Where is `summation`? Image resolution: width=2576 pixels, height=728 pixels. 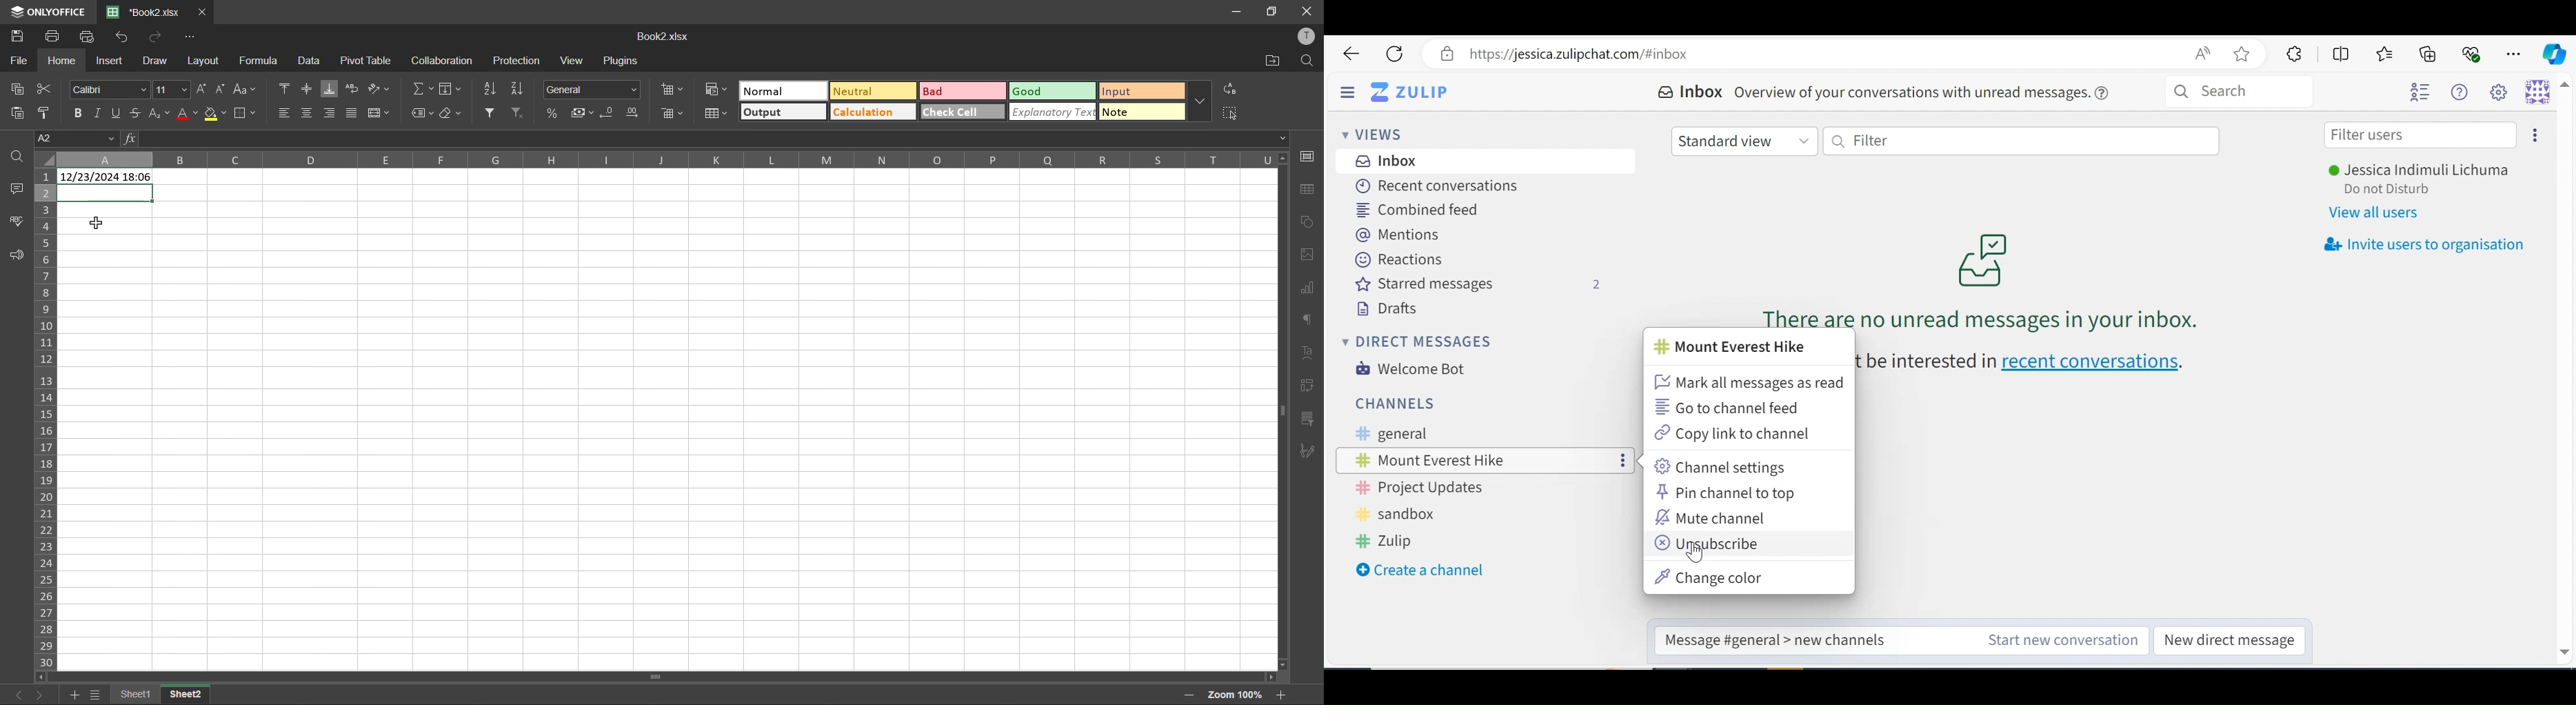 summation is located at coordinates (425, 88).